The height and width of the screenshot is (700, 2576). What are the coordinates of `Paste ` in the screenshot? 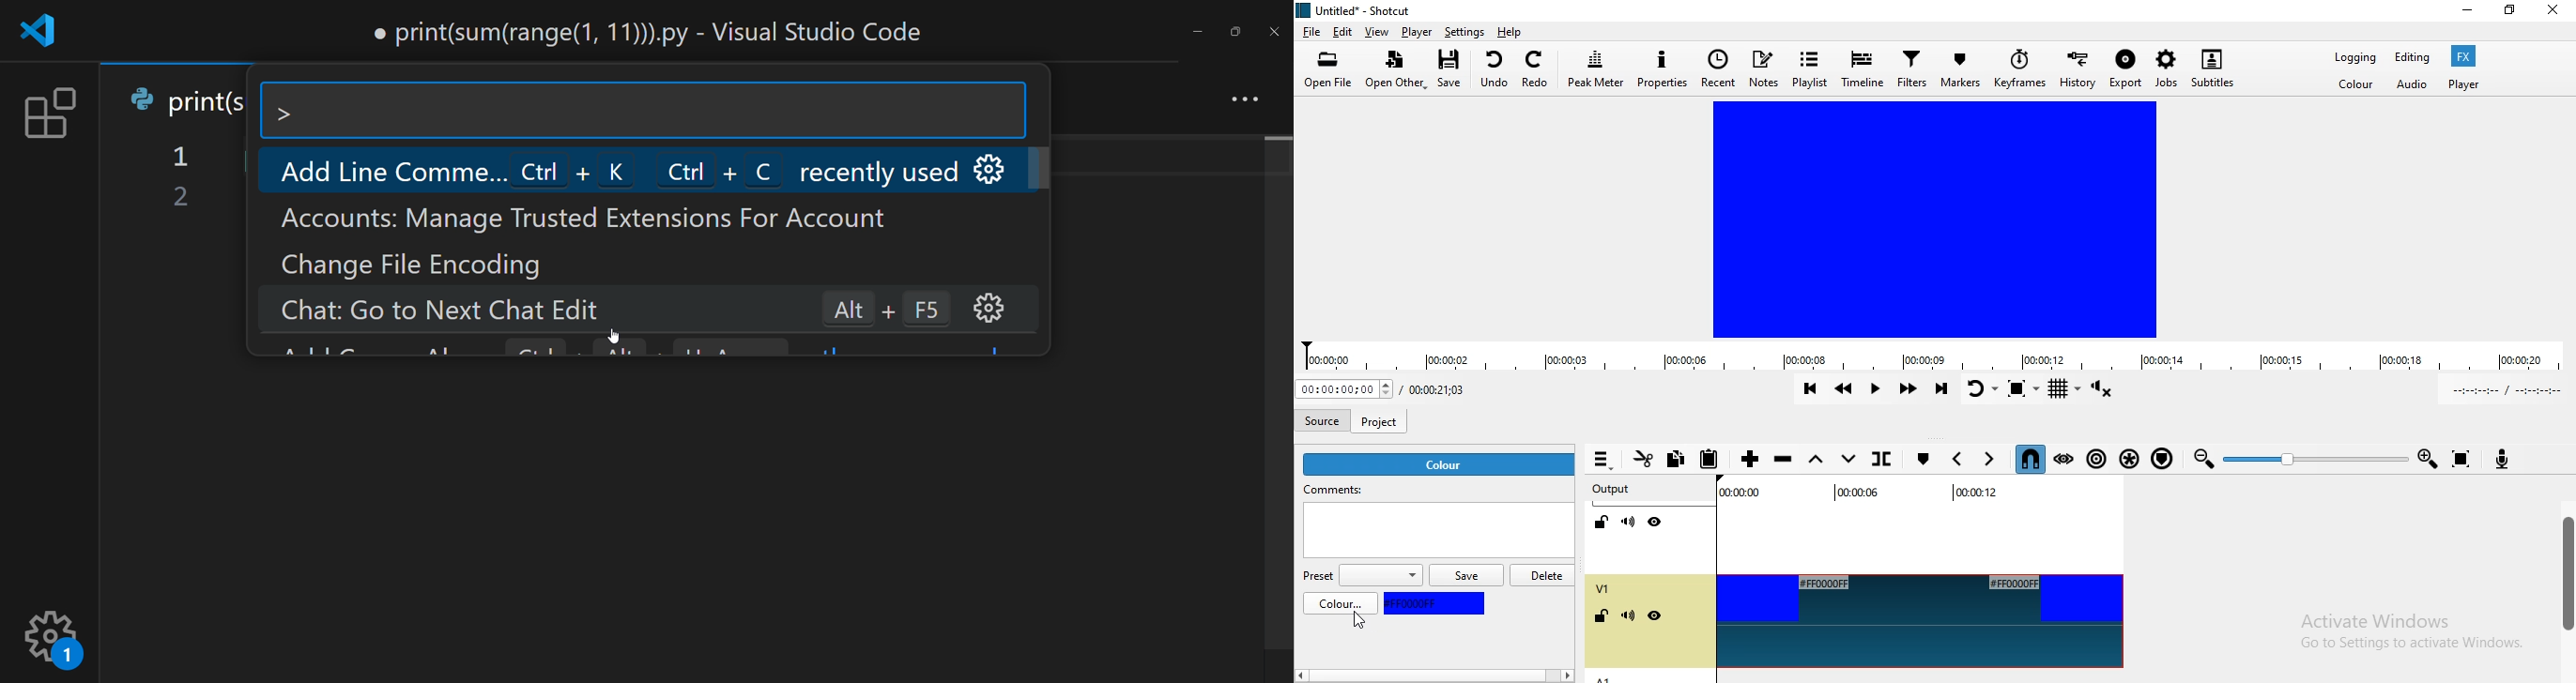 It's located at (1713, 460).